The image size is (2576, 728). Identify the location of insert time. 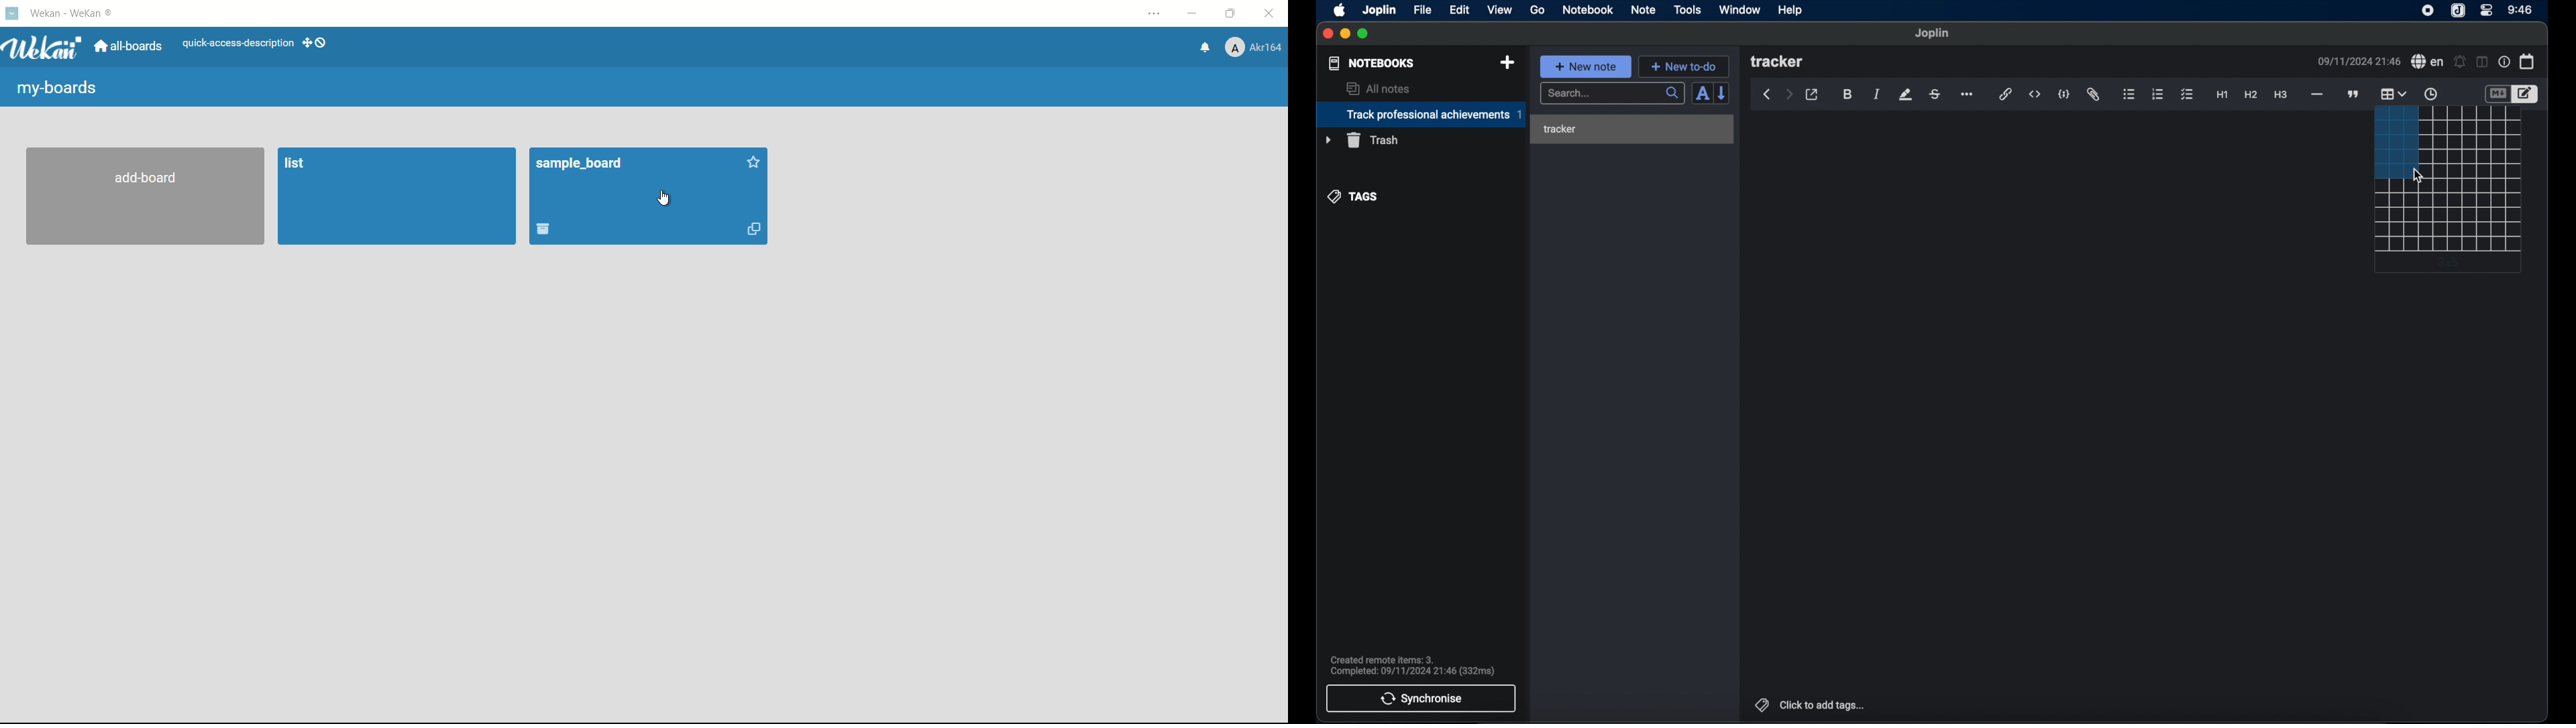
(2430, 95).